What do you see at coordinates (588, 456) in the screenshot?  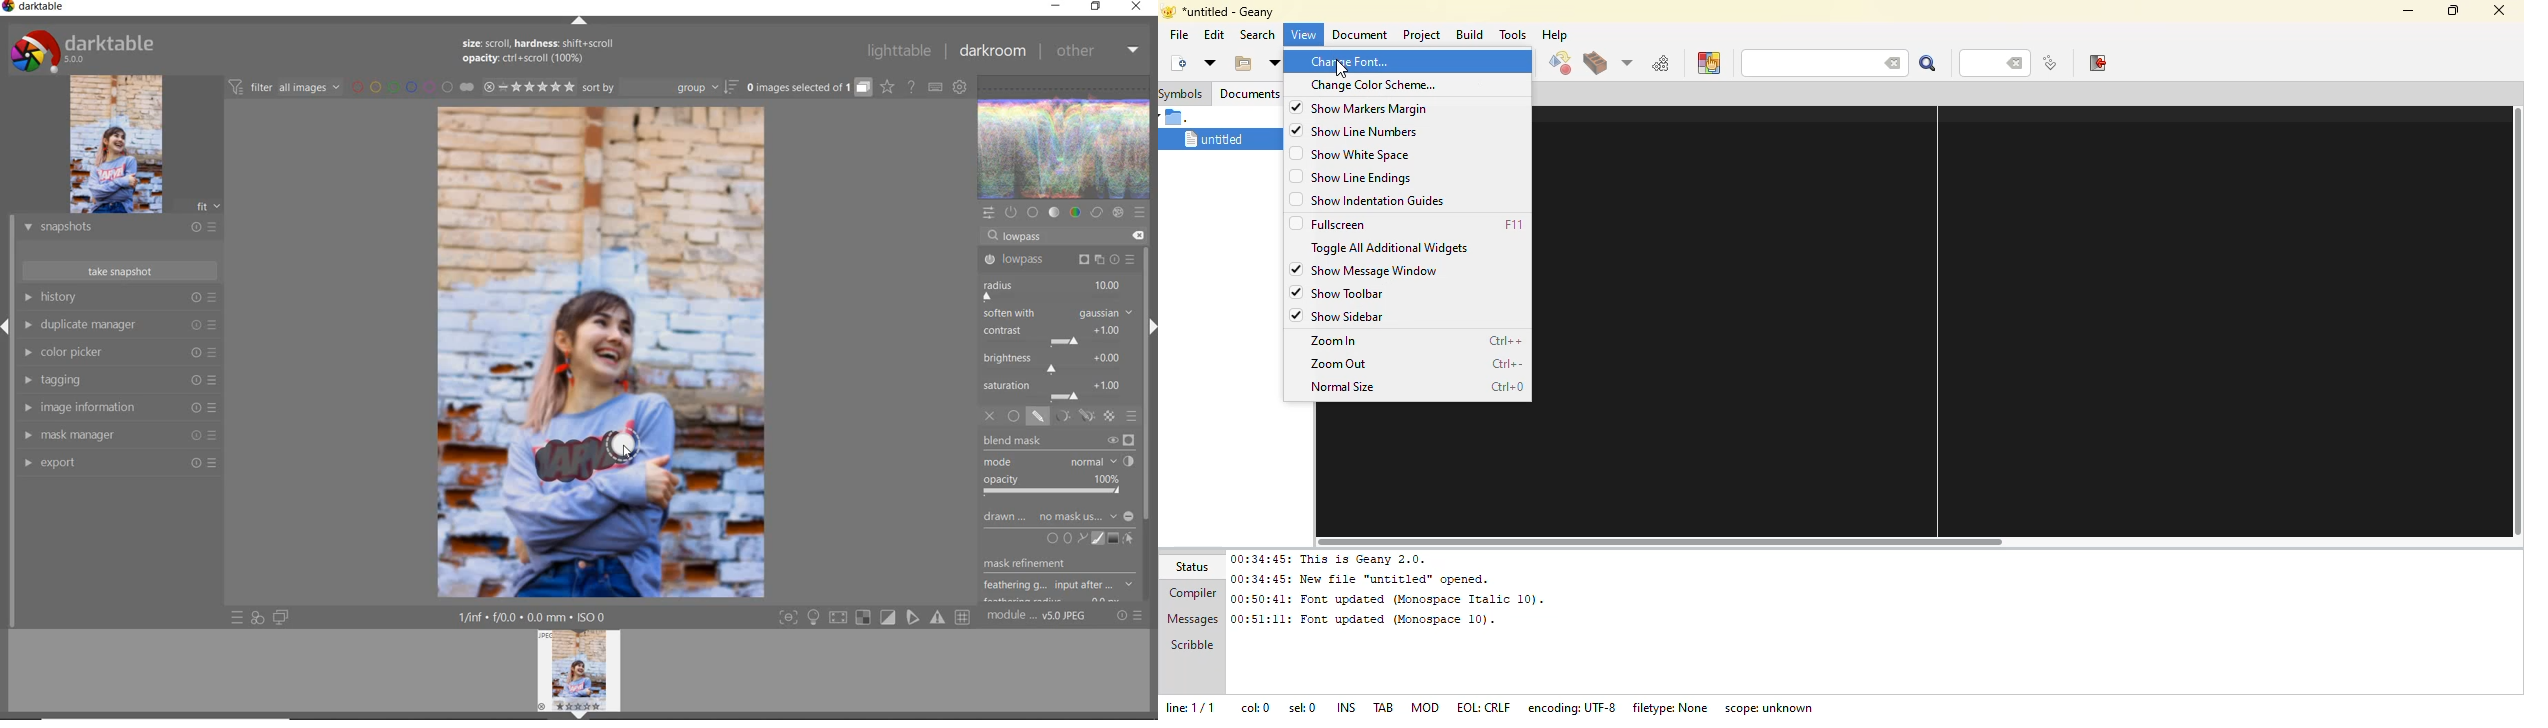 I see `area painted` at bounding box center [588, 456].